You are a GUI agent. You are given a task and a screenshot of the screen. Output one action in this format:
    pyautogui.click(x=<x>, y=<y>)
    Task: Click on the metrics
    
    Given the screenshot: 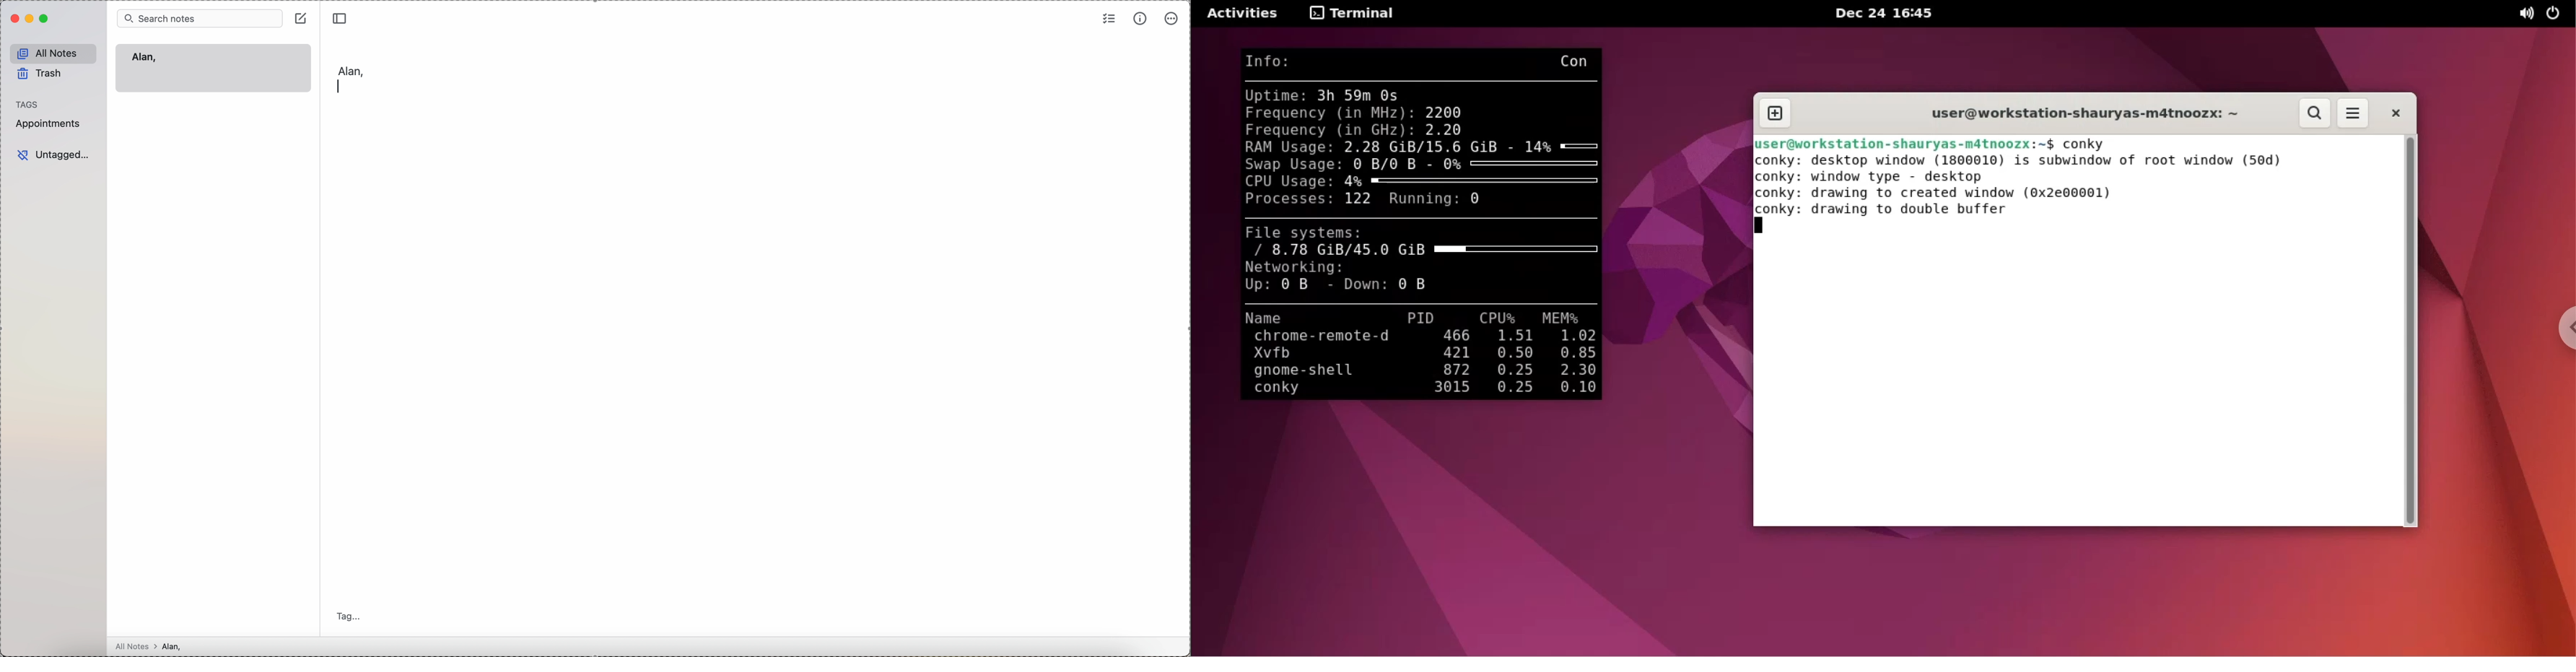 What is the action you would take?
    pyautogui.click(x=1141, y=19)
    